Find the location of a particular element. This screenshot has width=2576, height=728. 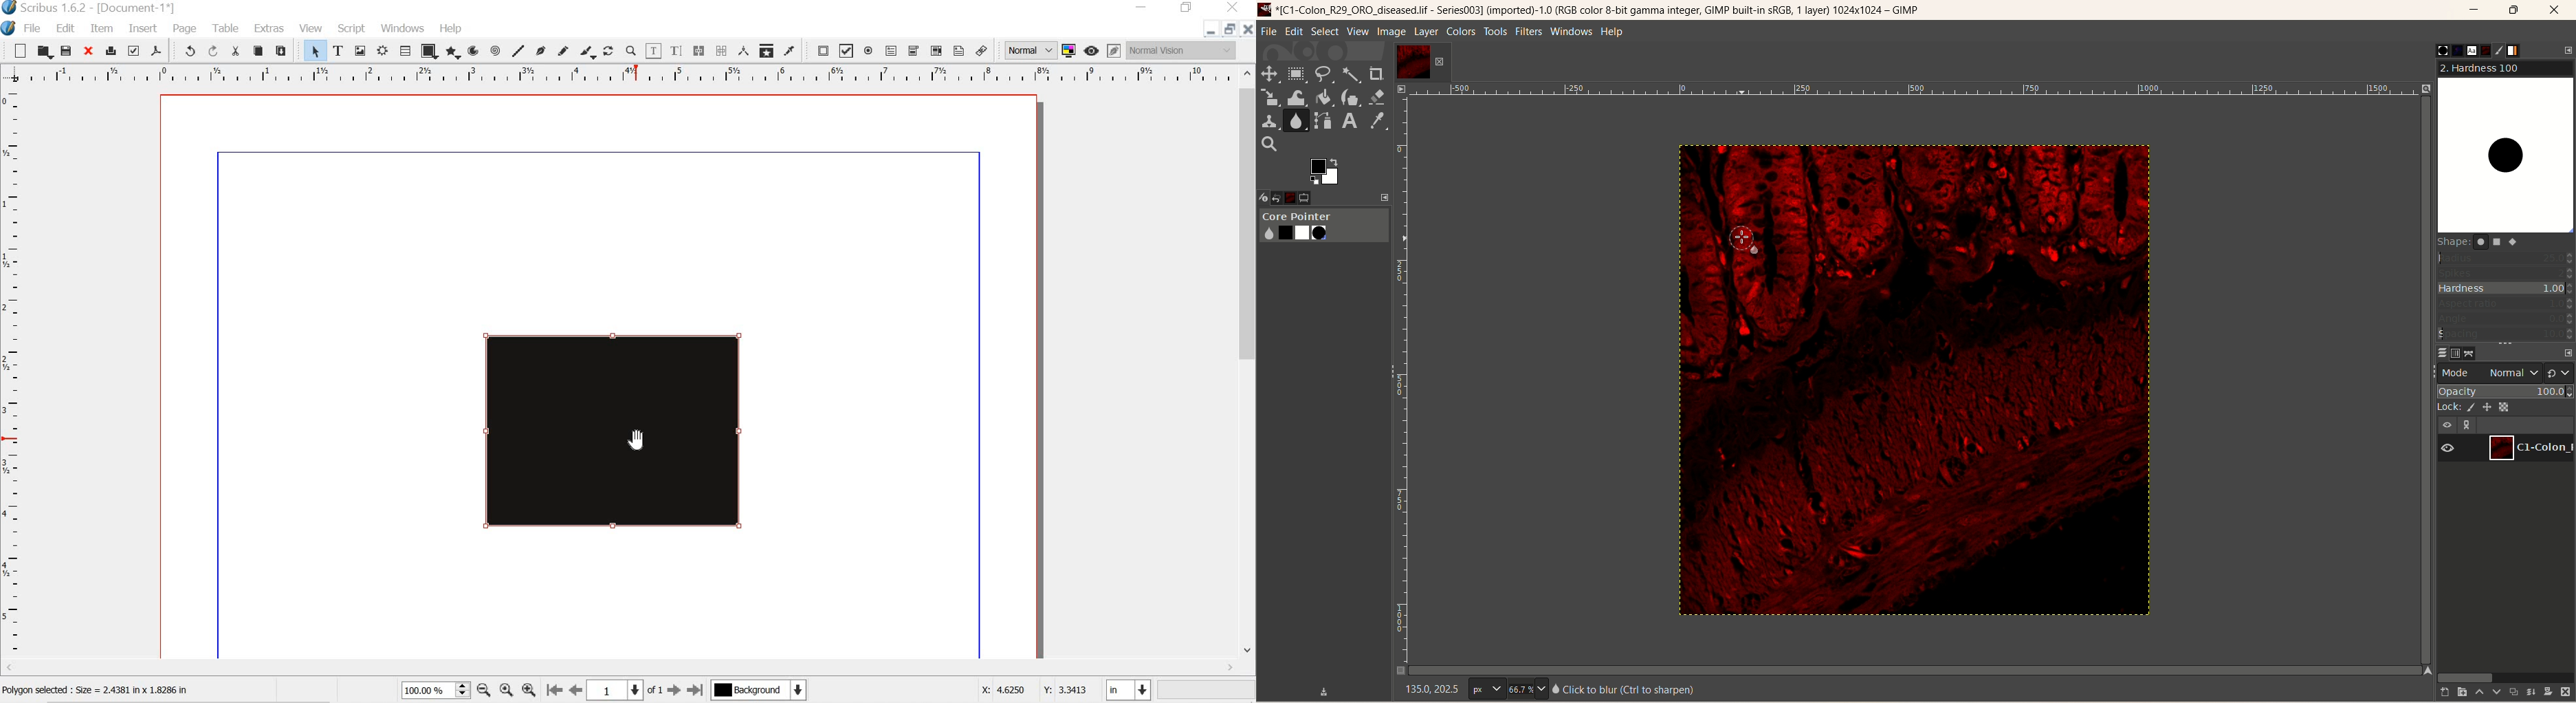

restore down is located at coordinates (1228, 29).